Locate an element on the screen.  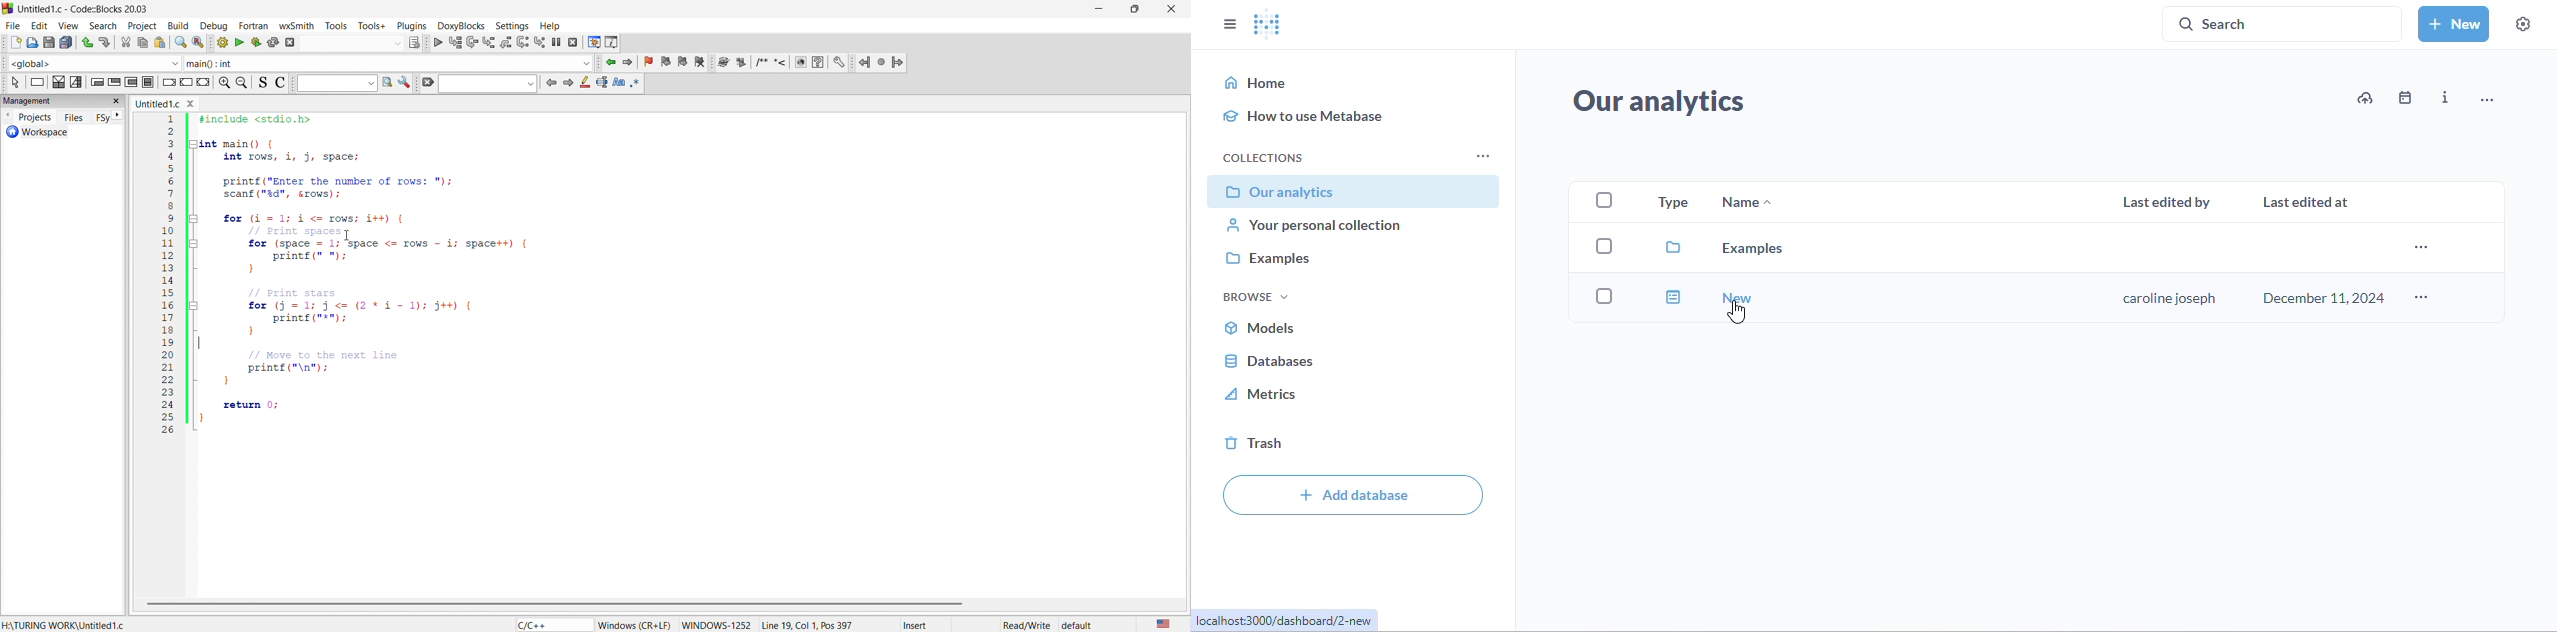
view is located at coordinates (68, 24).